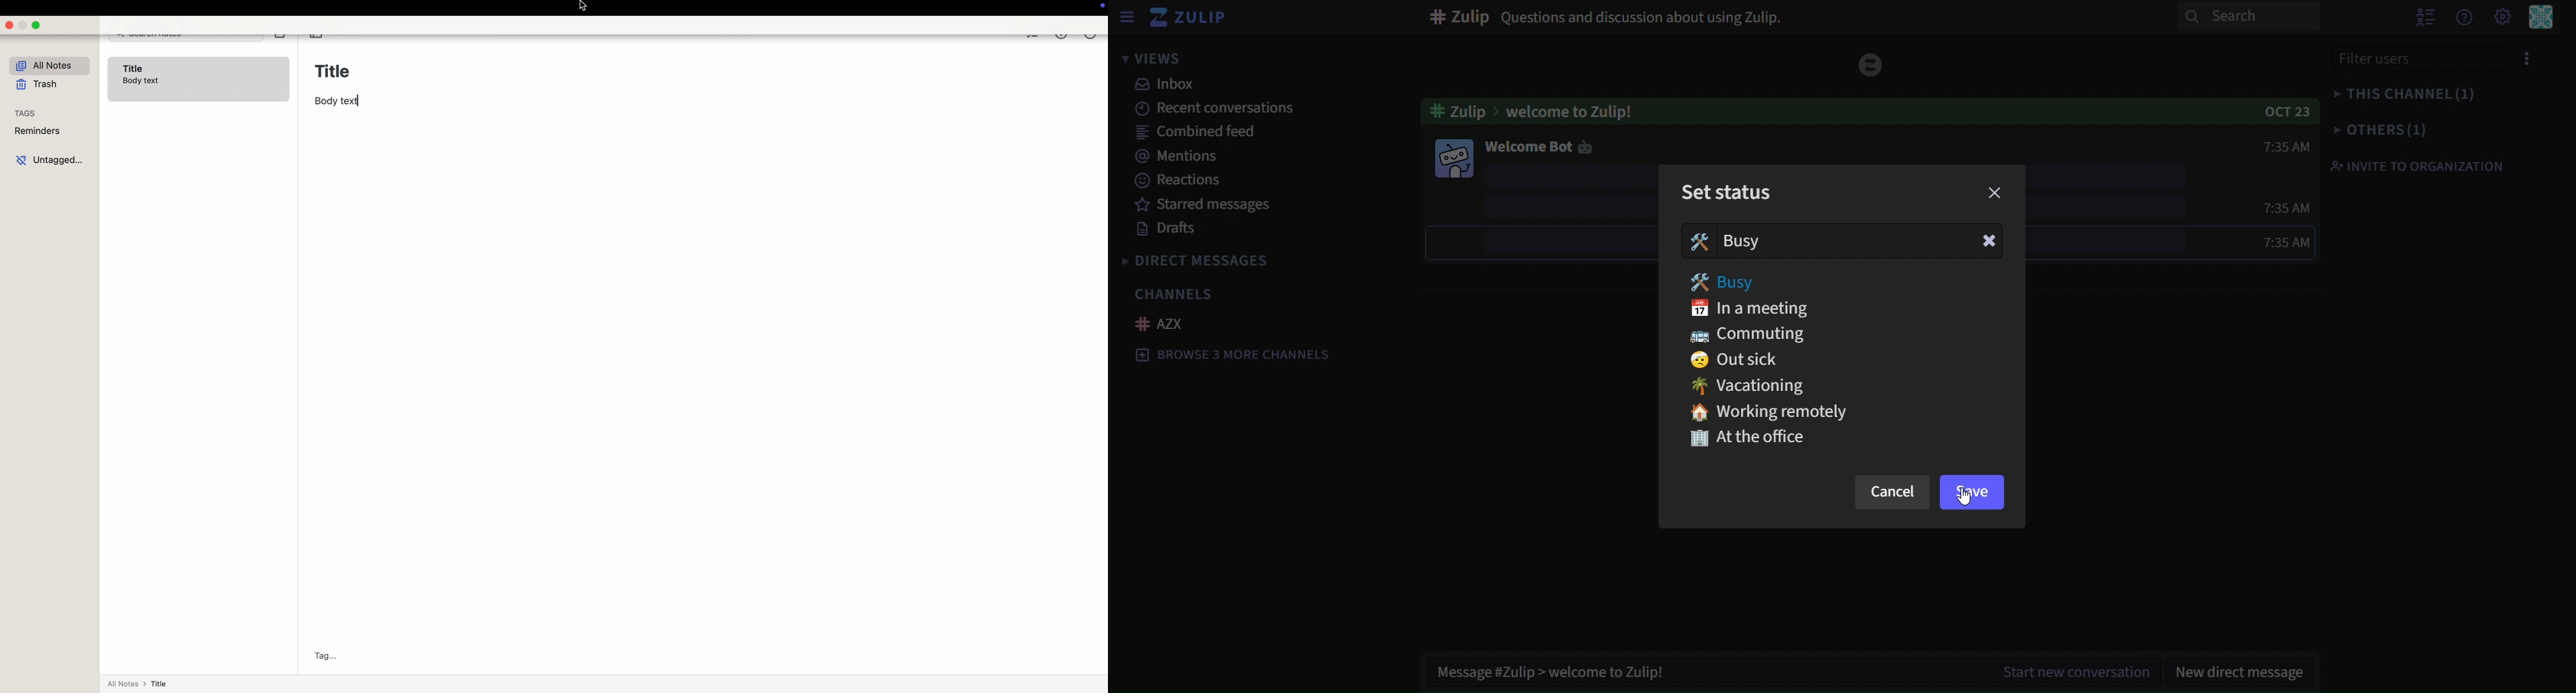 This screenshot has width=2576, height=700. I want to click on main menu, so click(2503, 16).